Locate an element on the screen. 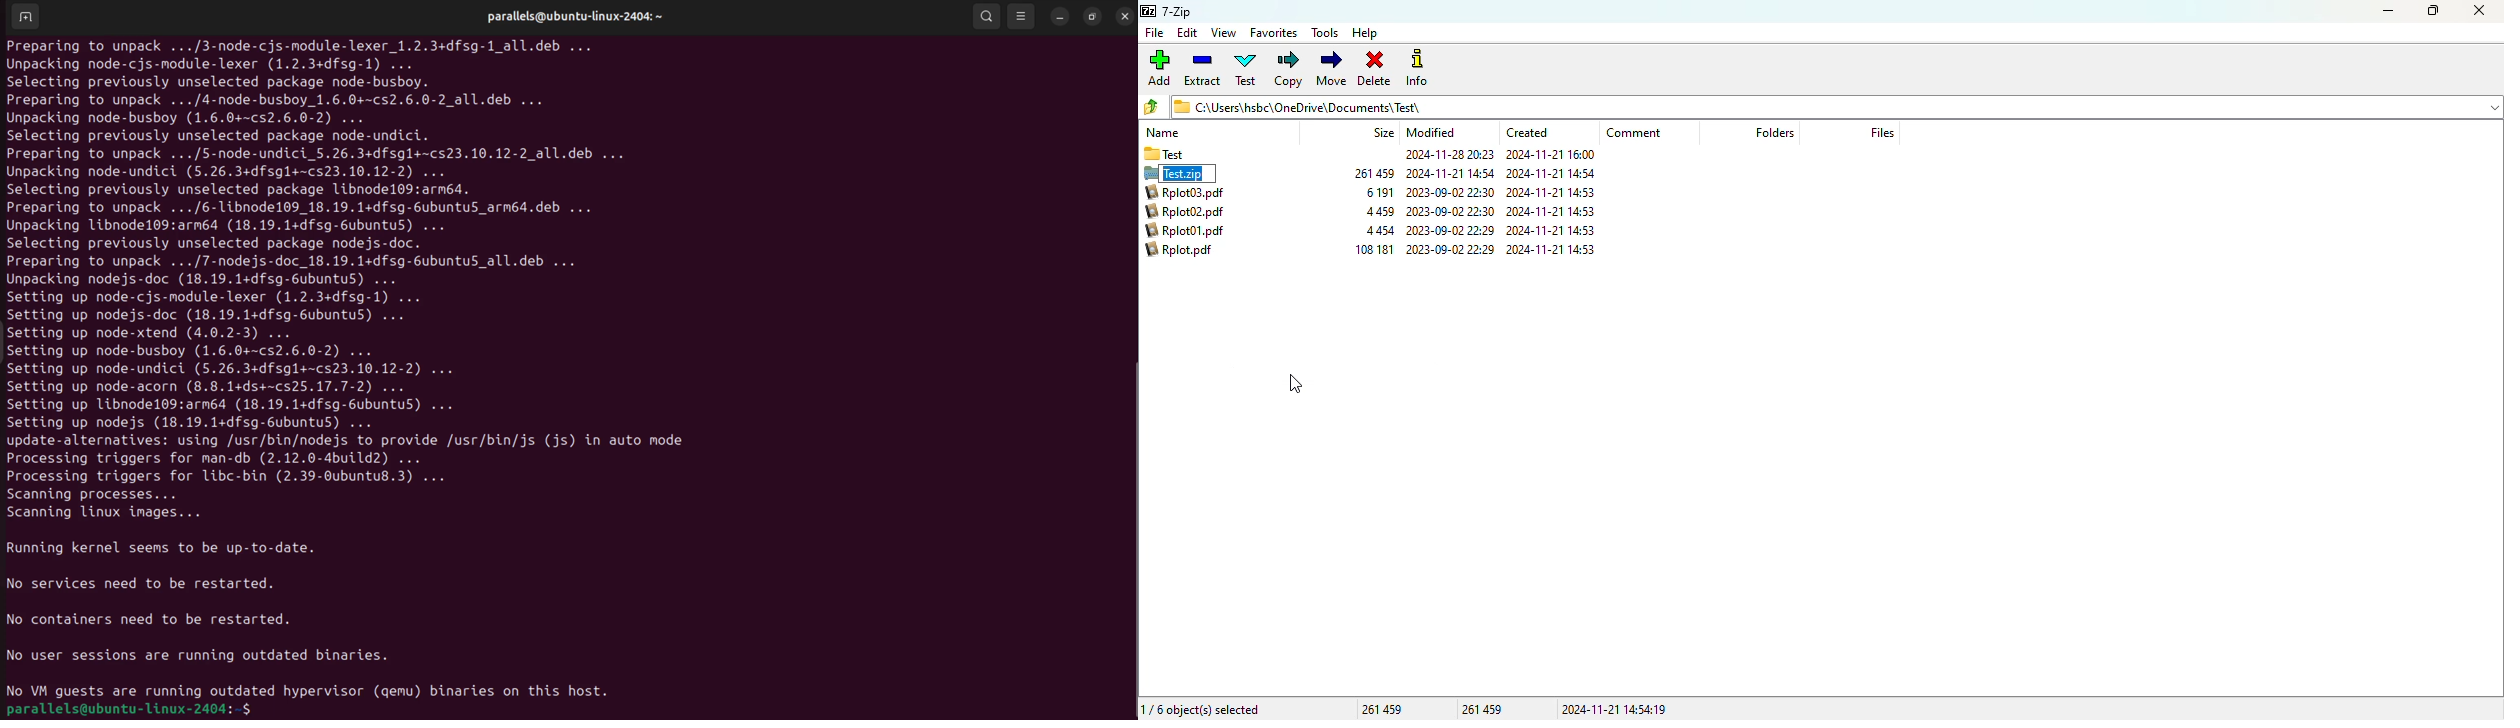  2024-11-21 14:53 is located at coordinates (1553, 229).